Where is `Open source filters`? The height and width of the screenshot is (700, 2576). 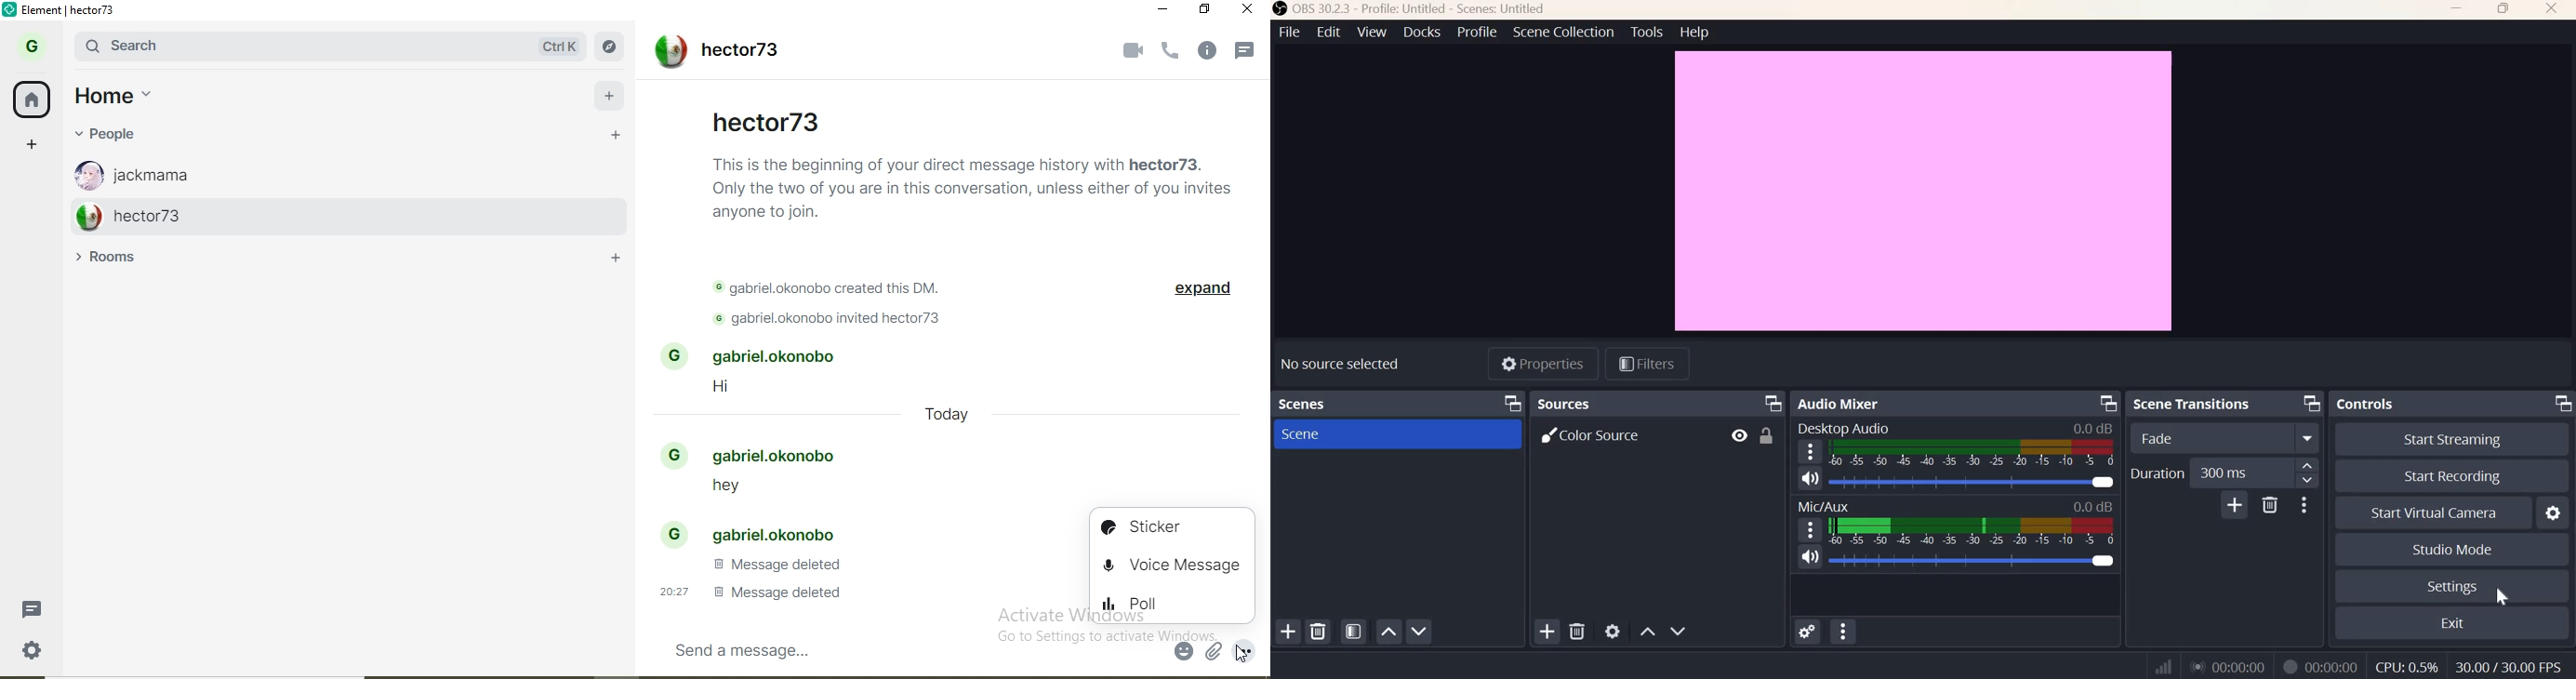
Open source filters is located at coordinates (1650, 363).